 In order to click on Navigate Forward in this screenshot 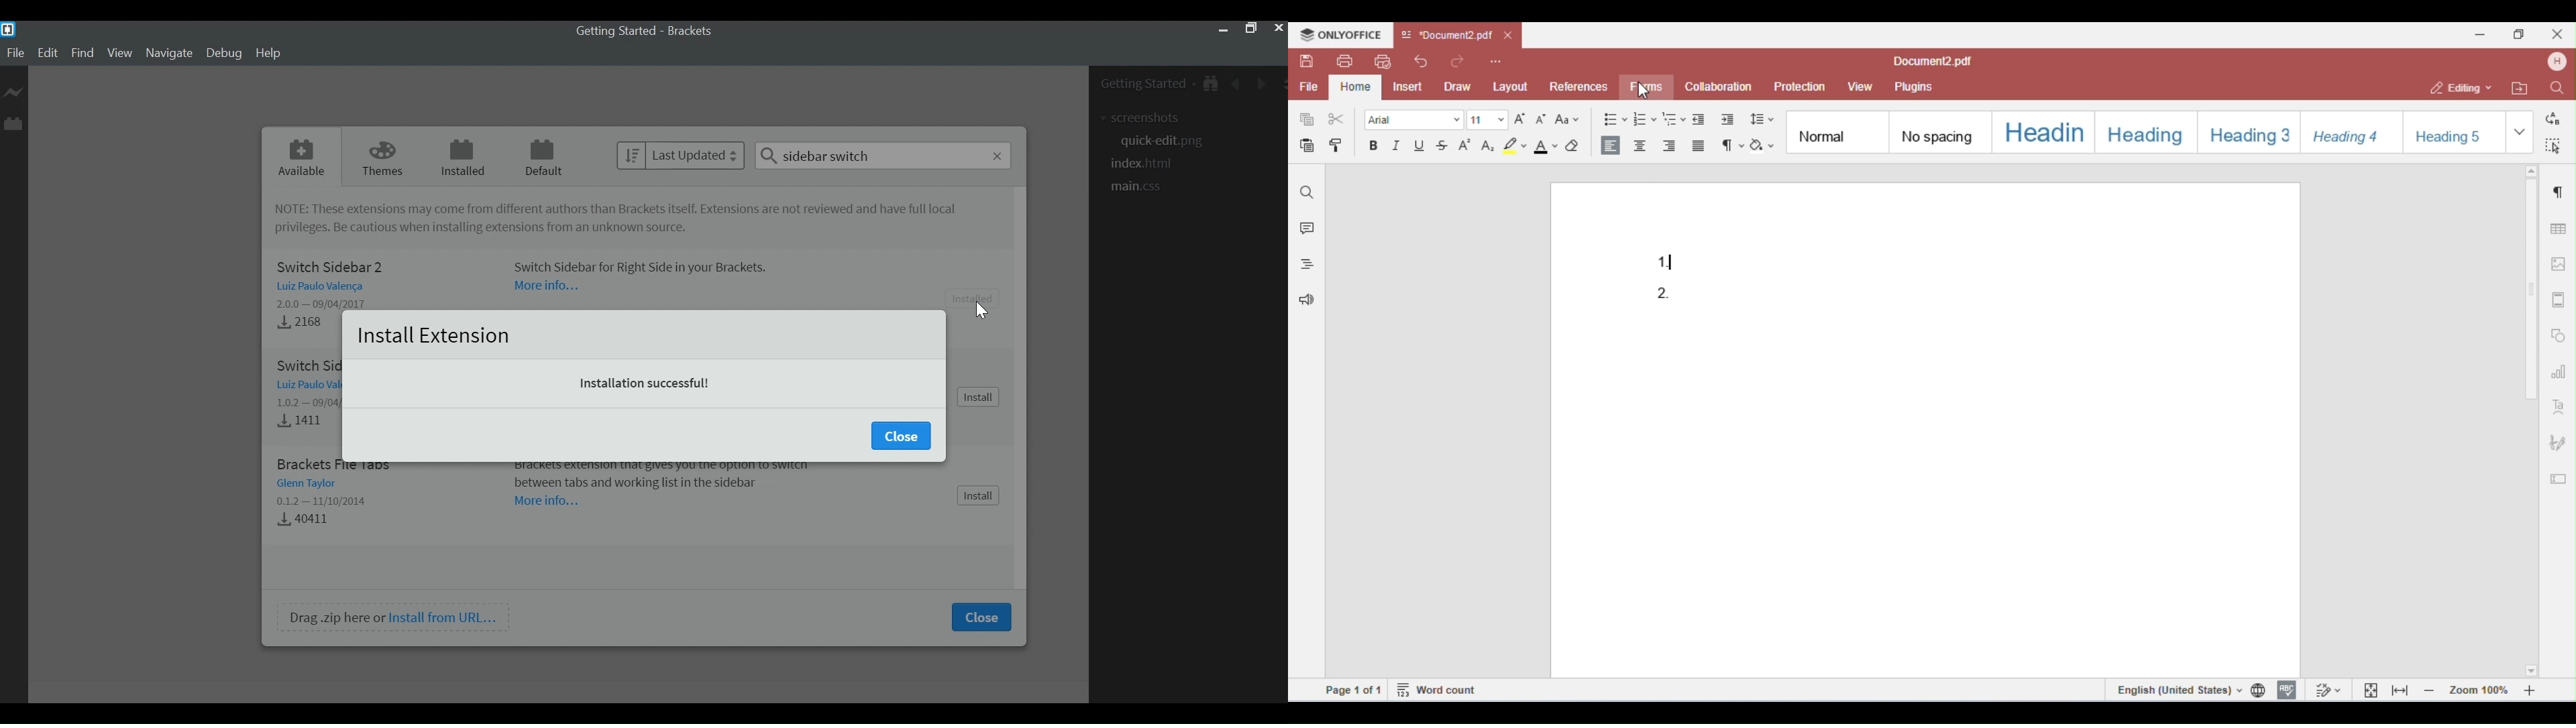, I will do `click(1260, 83)`.